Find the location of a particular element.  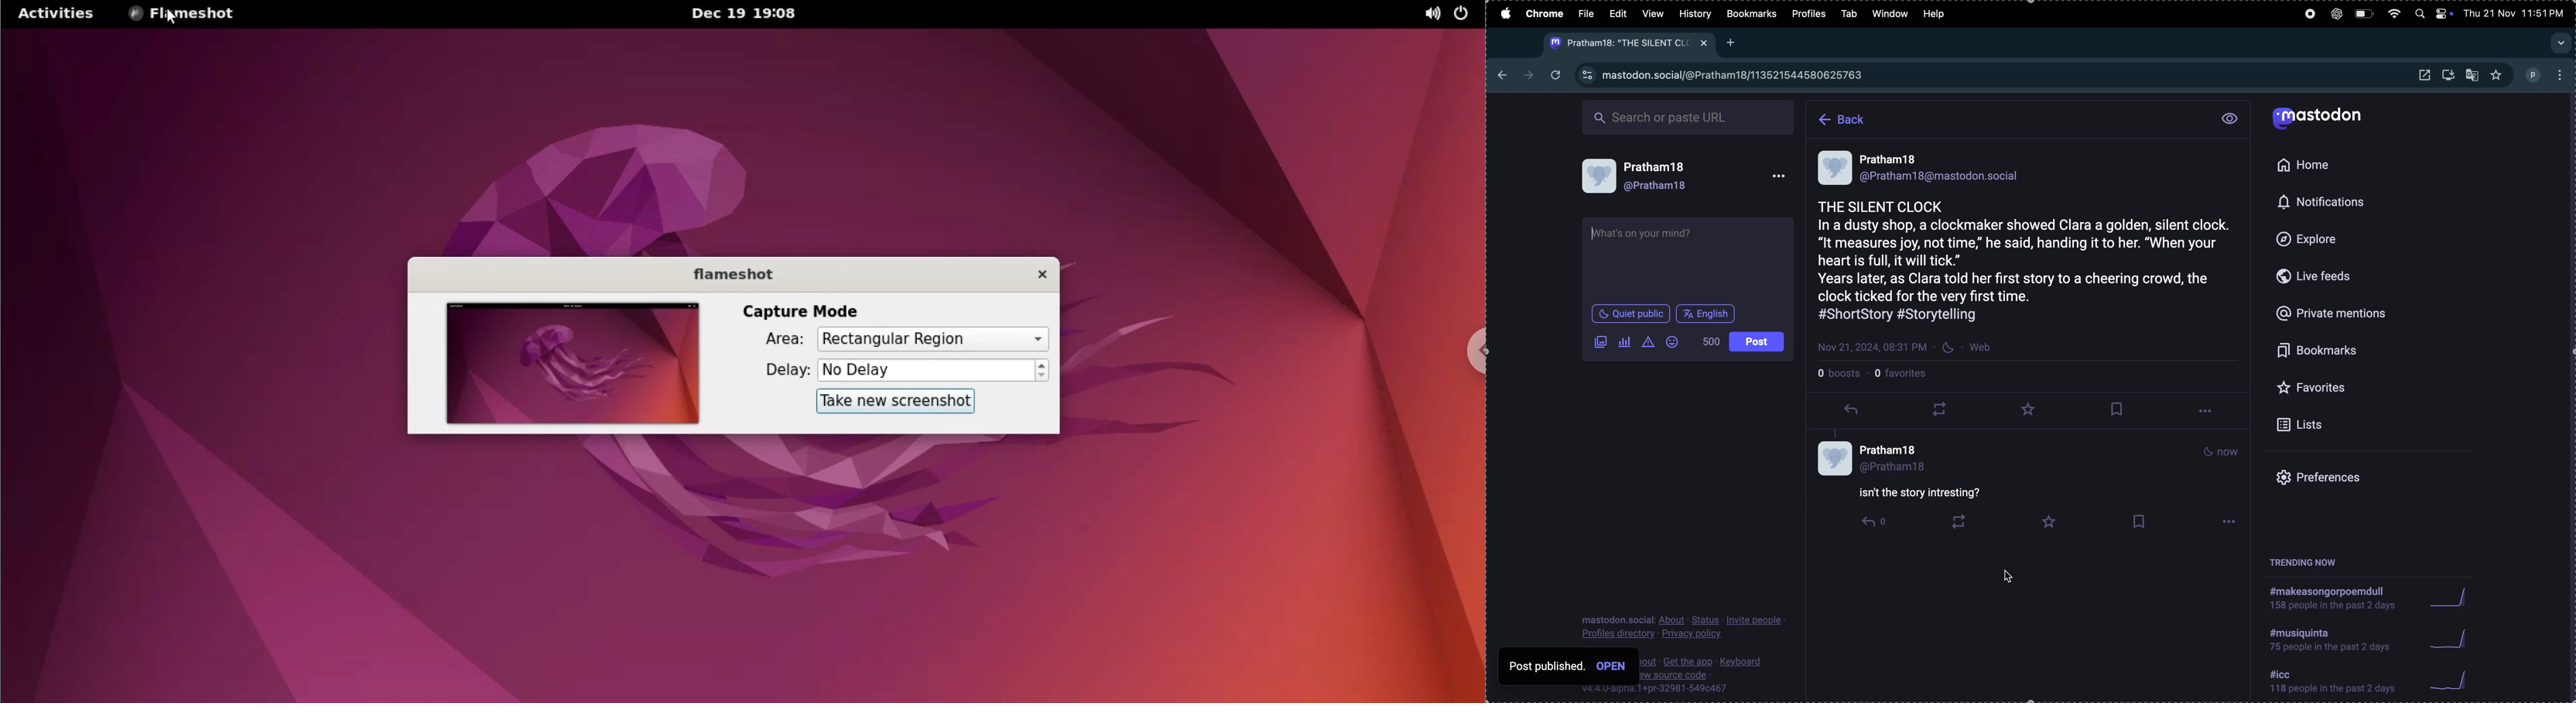

graph is located at coordinates (2453, 638).